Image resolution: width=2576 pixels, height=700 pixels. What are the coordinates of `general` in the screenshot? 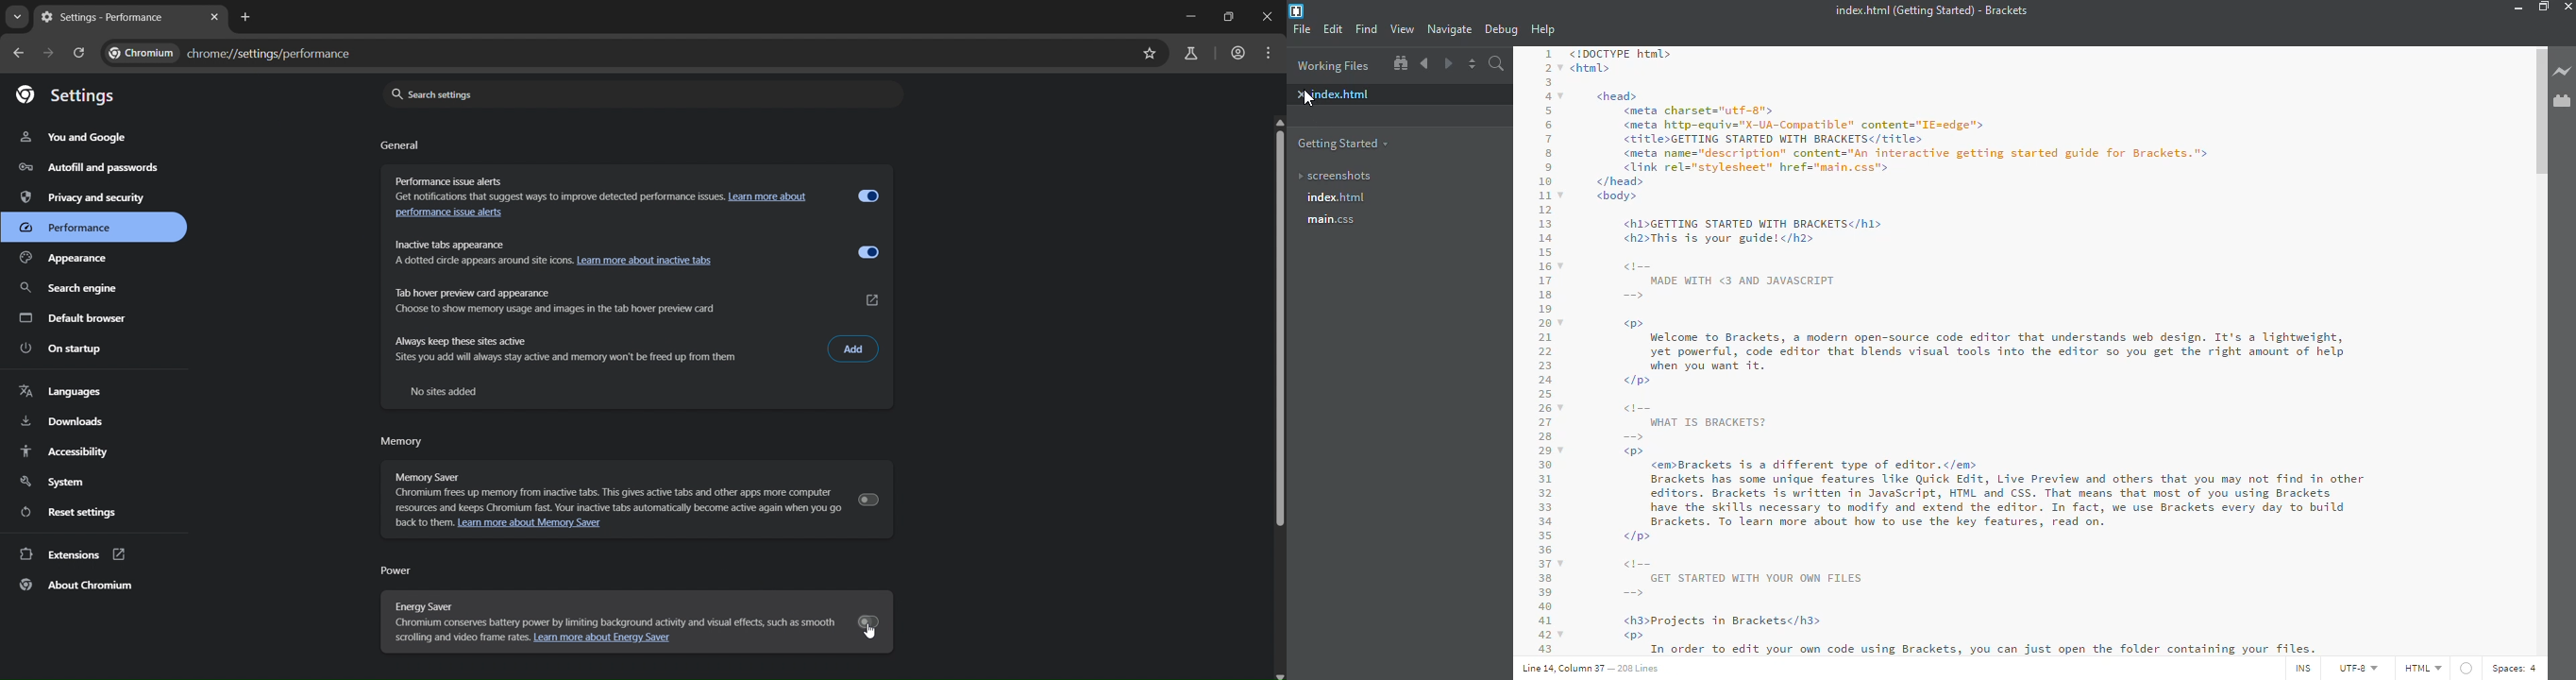 It's located at (401, 147).